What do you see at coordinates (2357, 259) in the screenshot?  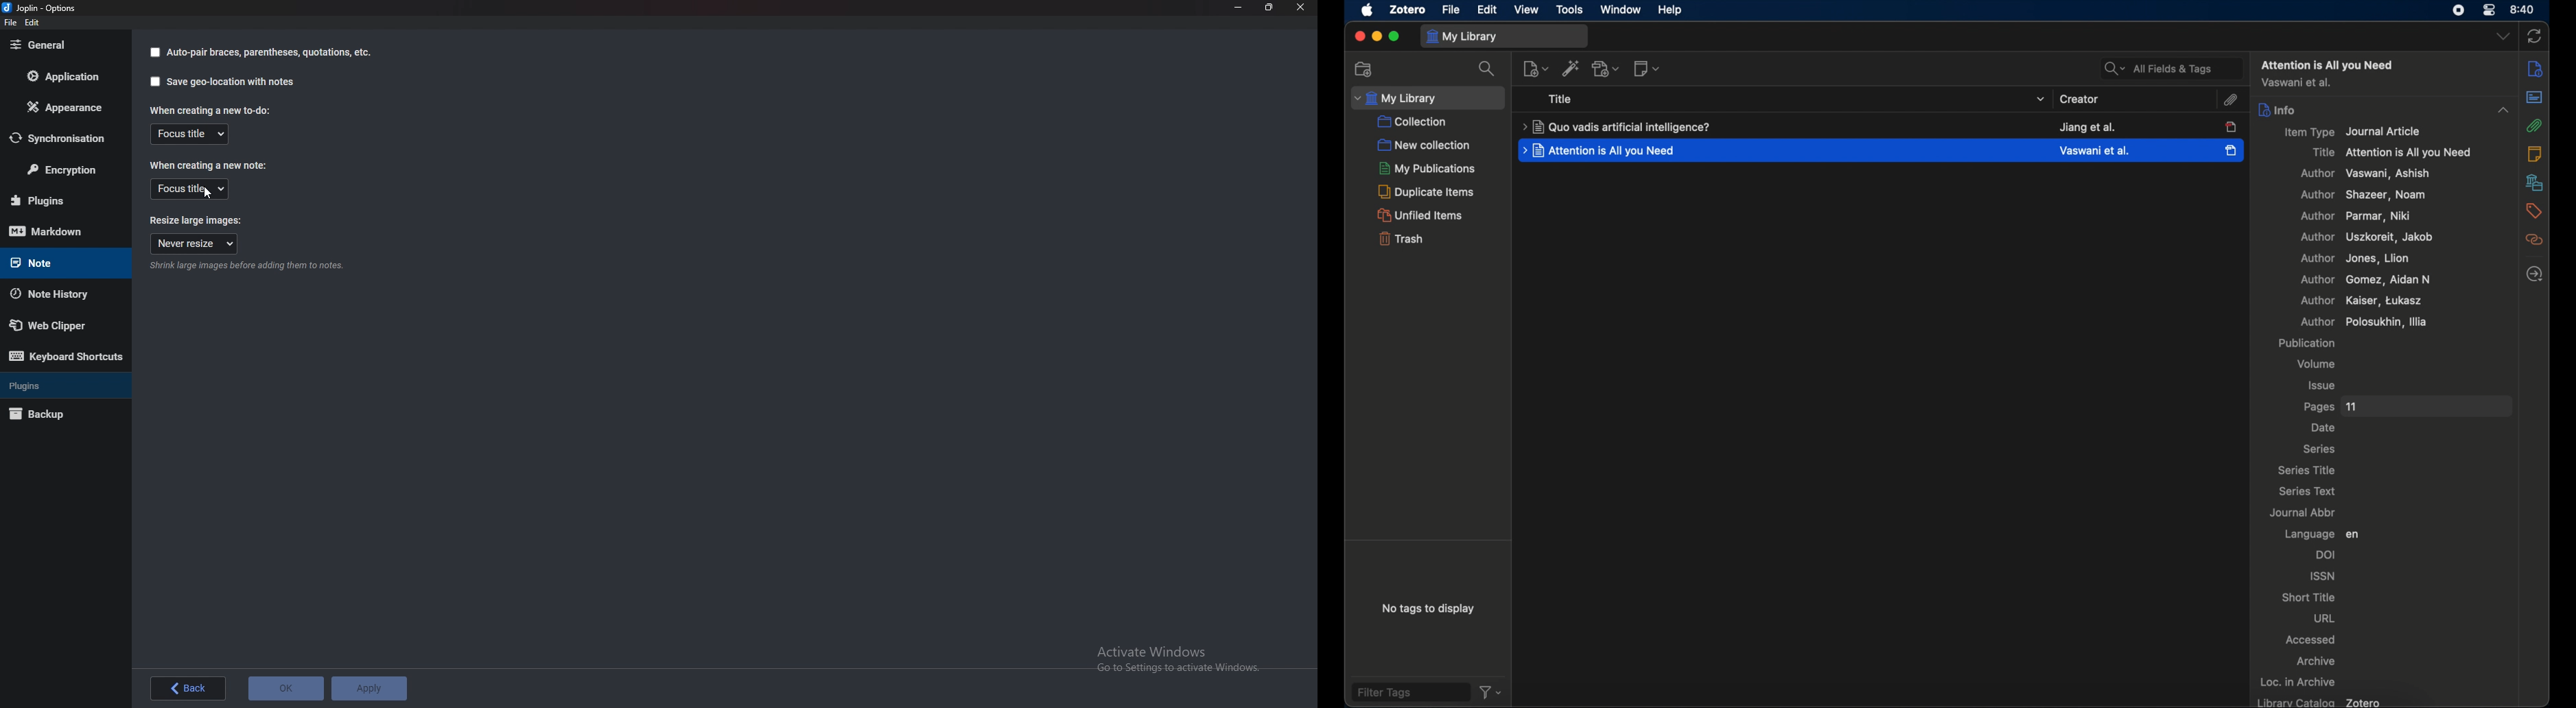 I see `author jones, lion` at bounding box center [2357, 259].